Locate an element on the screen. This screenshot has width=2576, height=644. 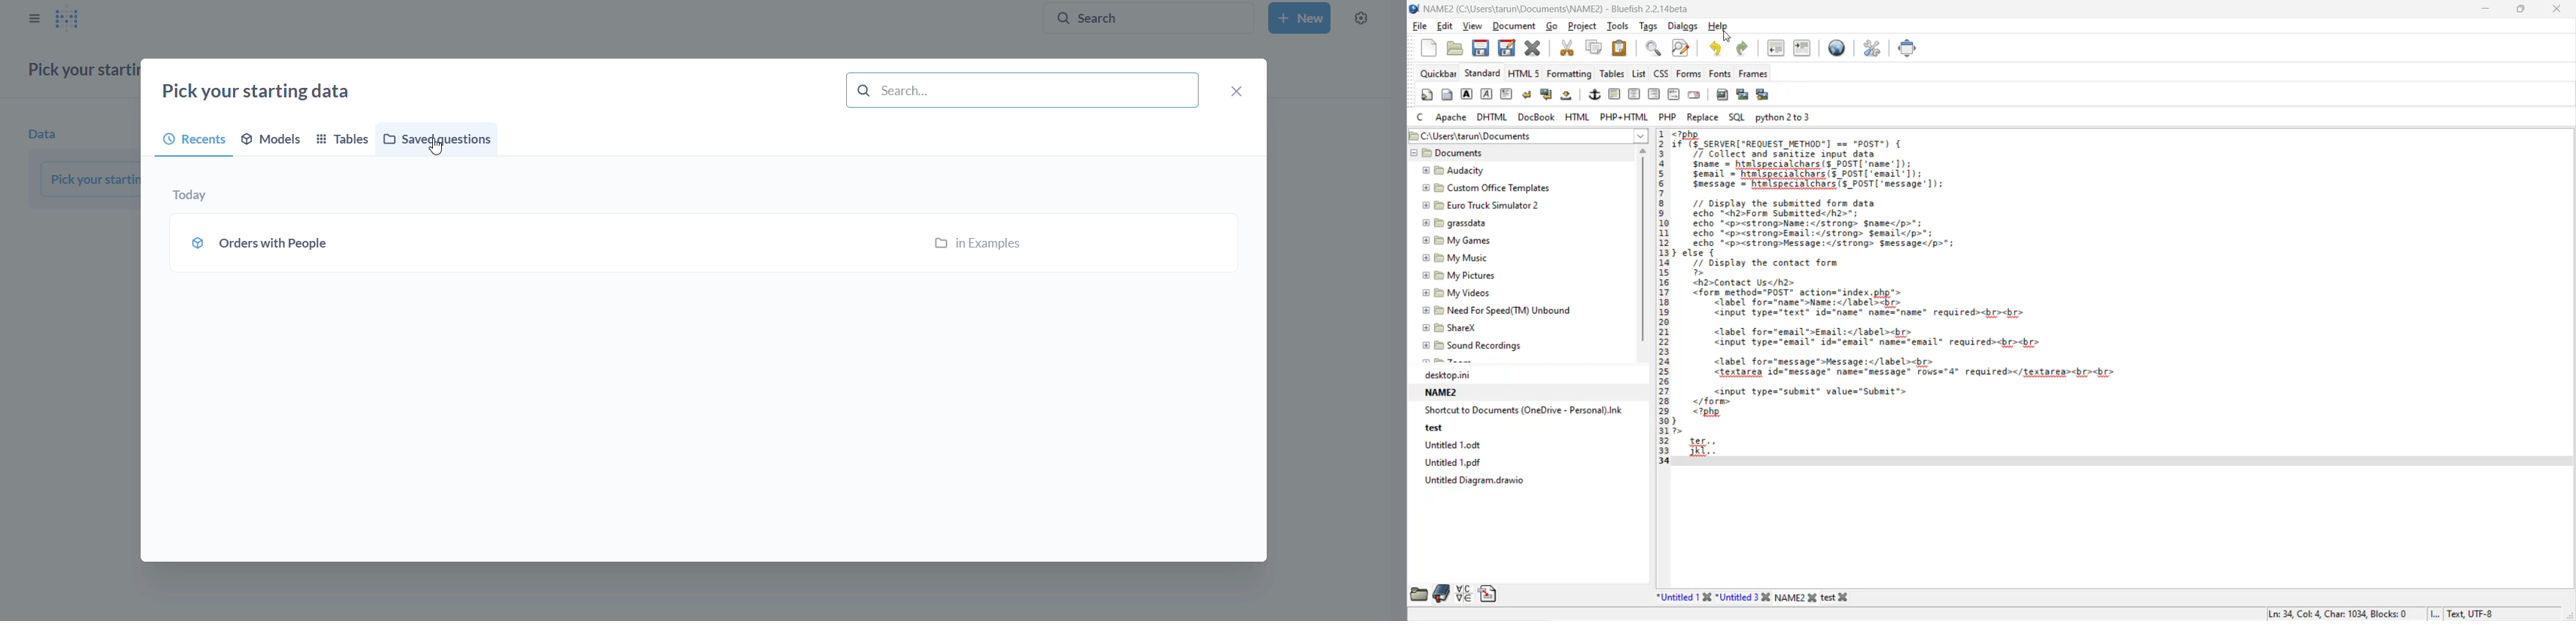
recents is located at coordinates (188, 140).